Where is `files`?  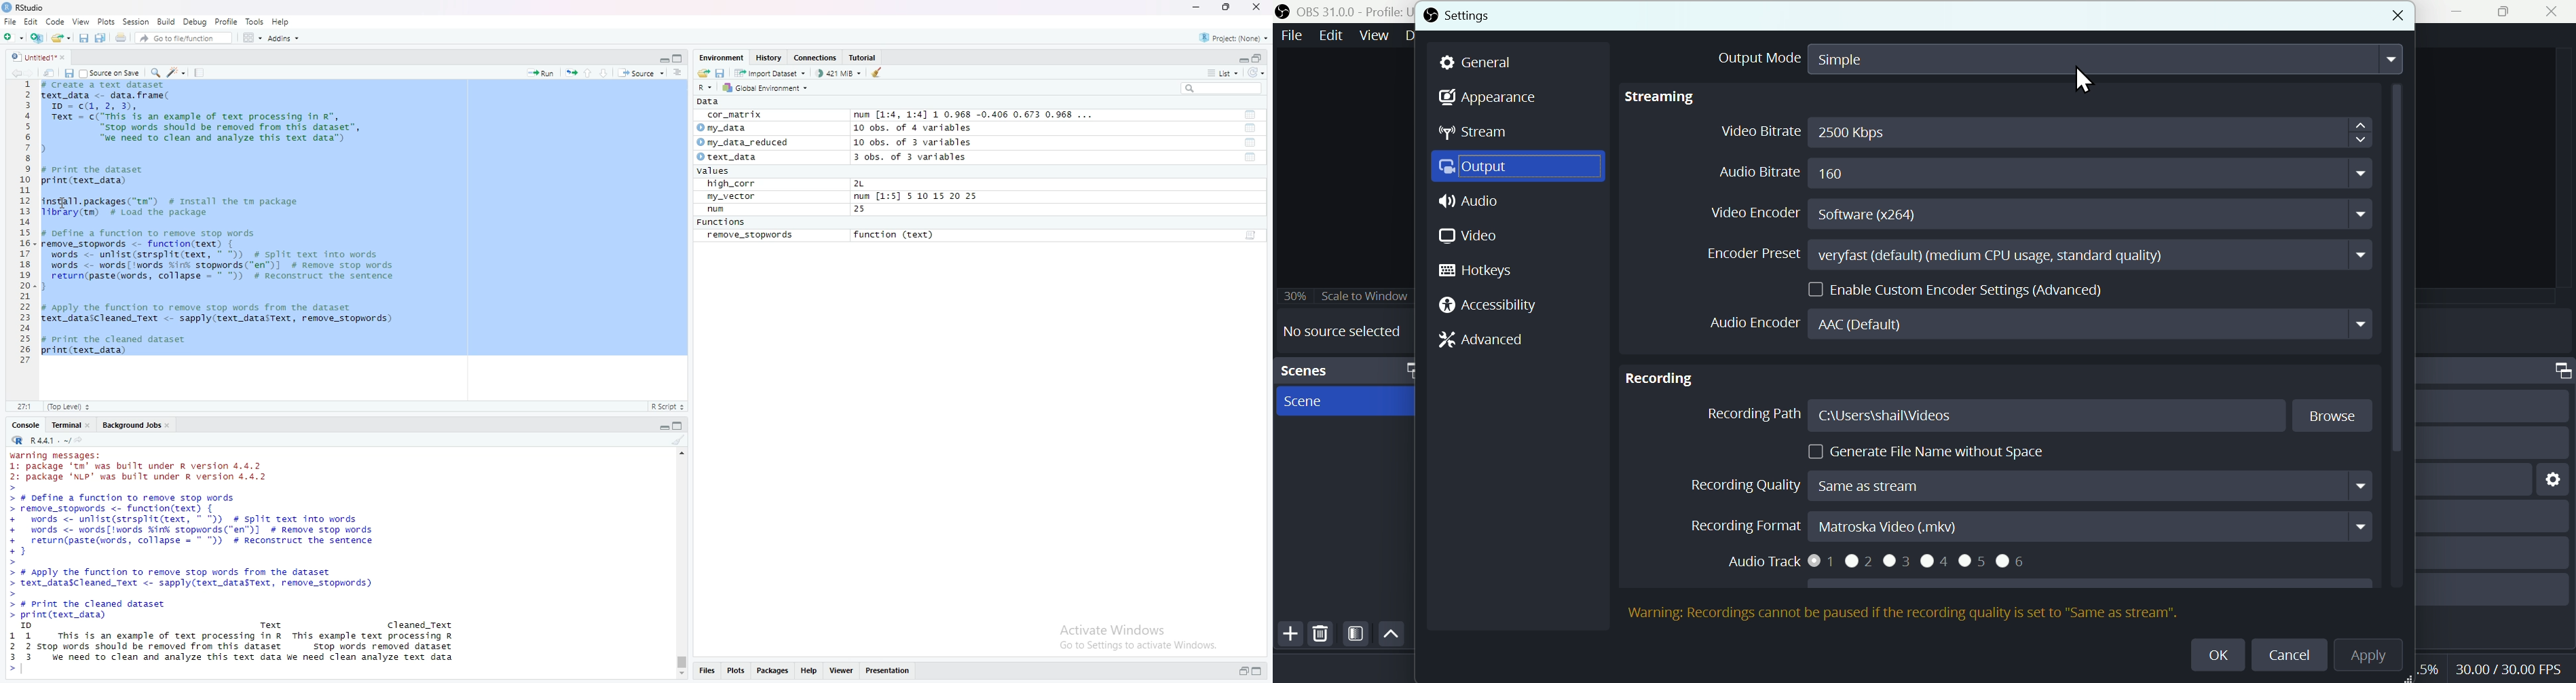 files is located at coordinates (707, 671).